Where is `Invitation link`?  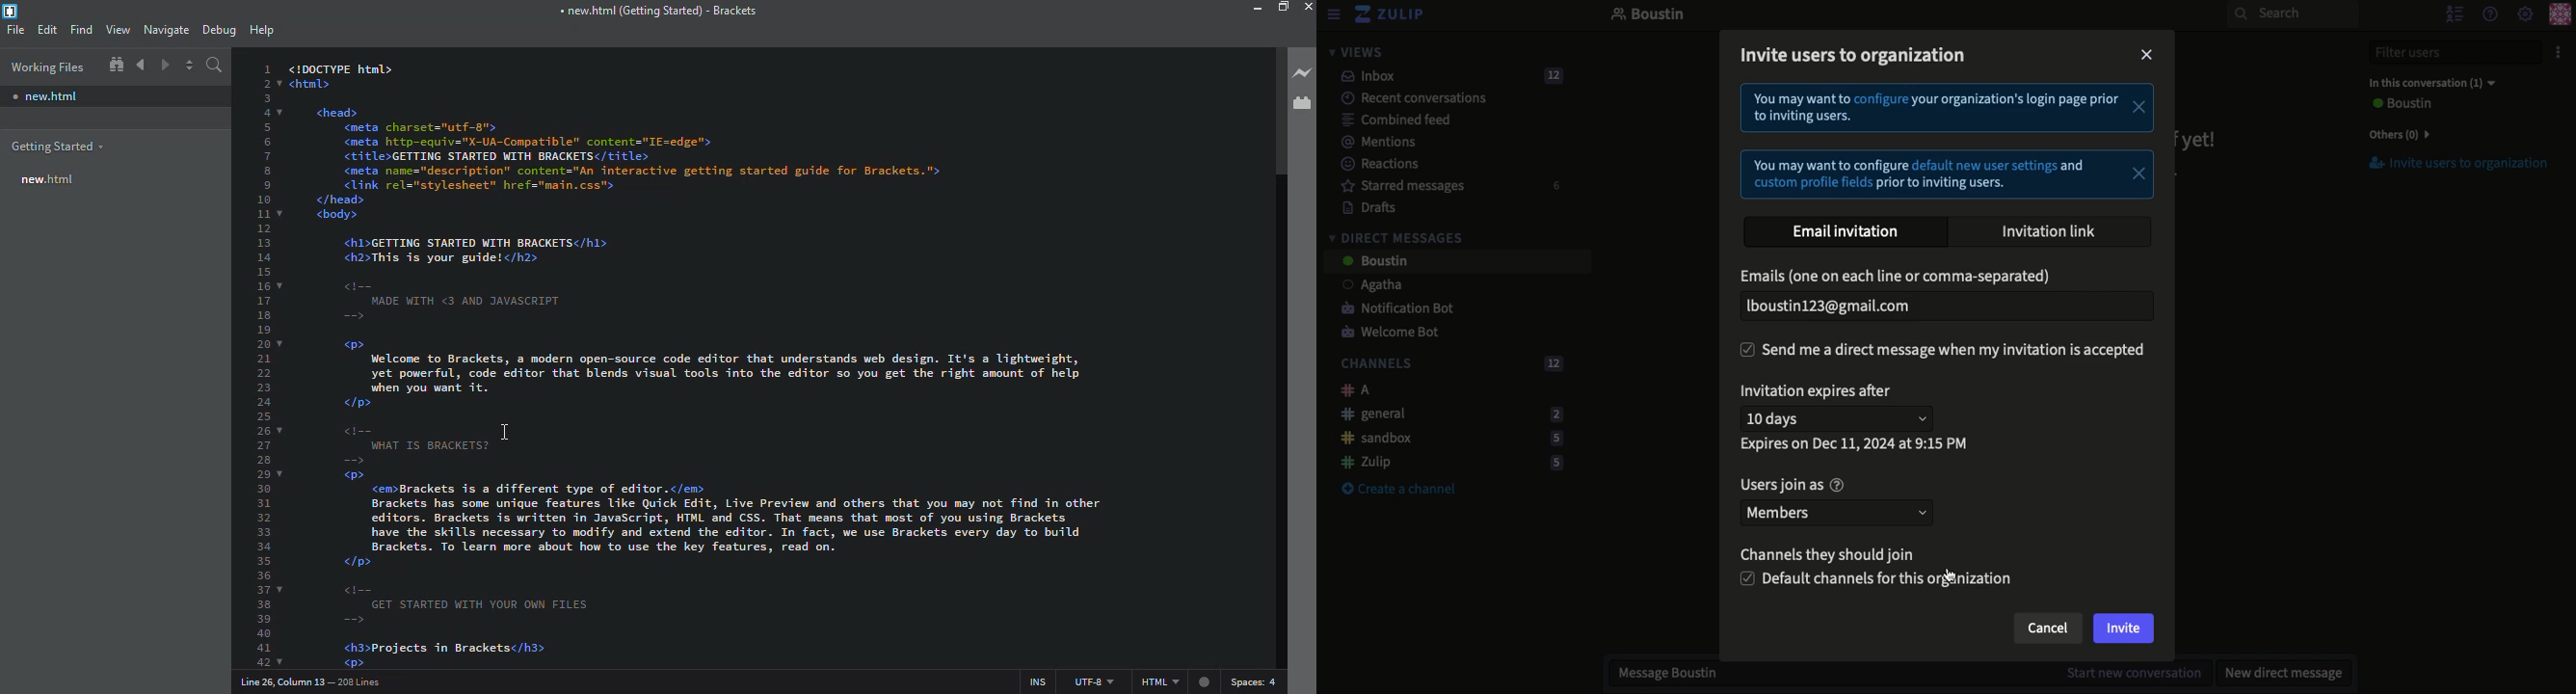
Invitation link is located at coordinates (2051, 229).